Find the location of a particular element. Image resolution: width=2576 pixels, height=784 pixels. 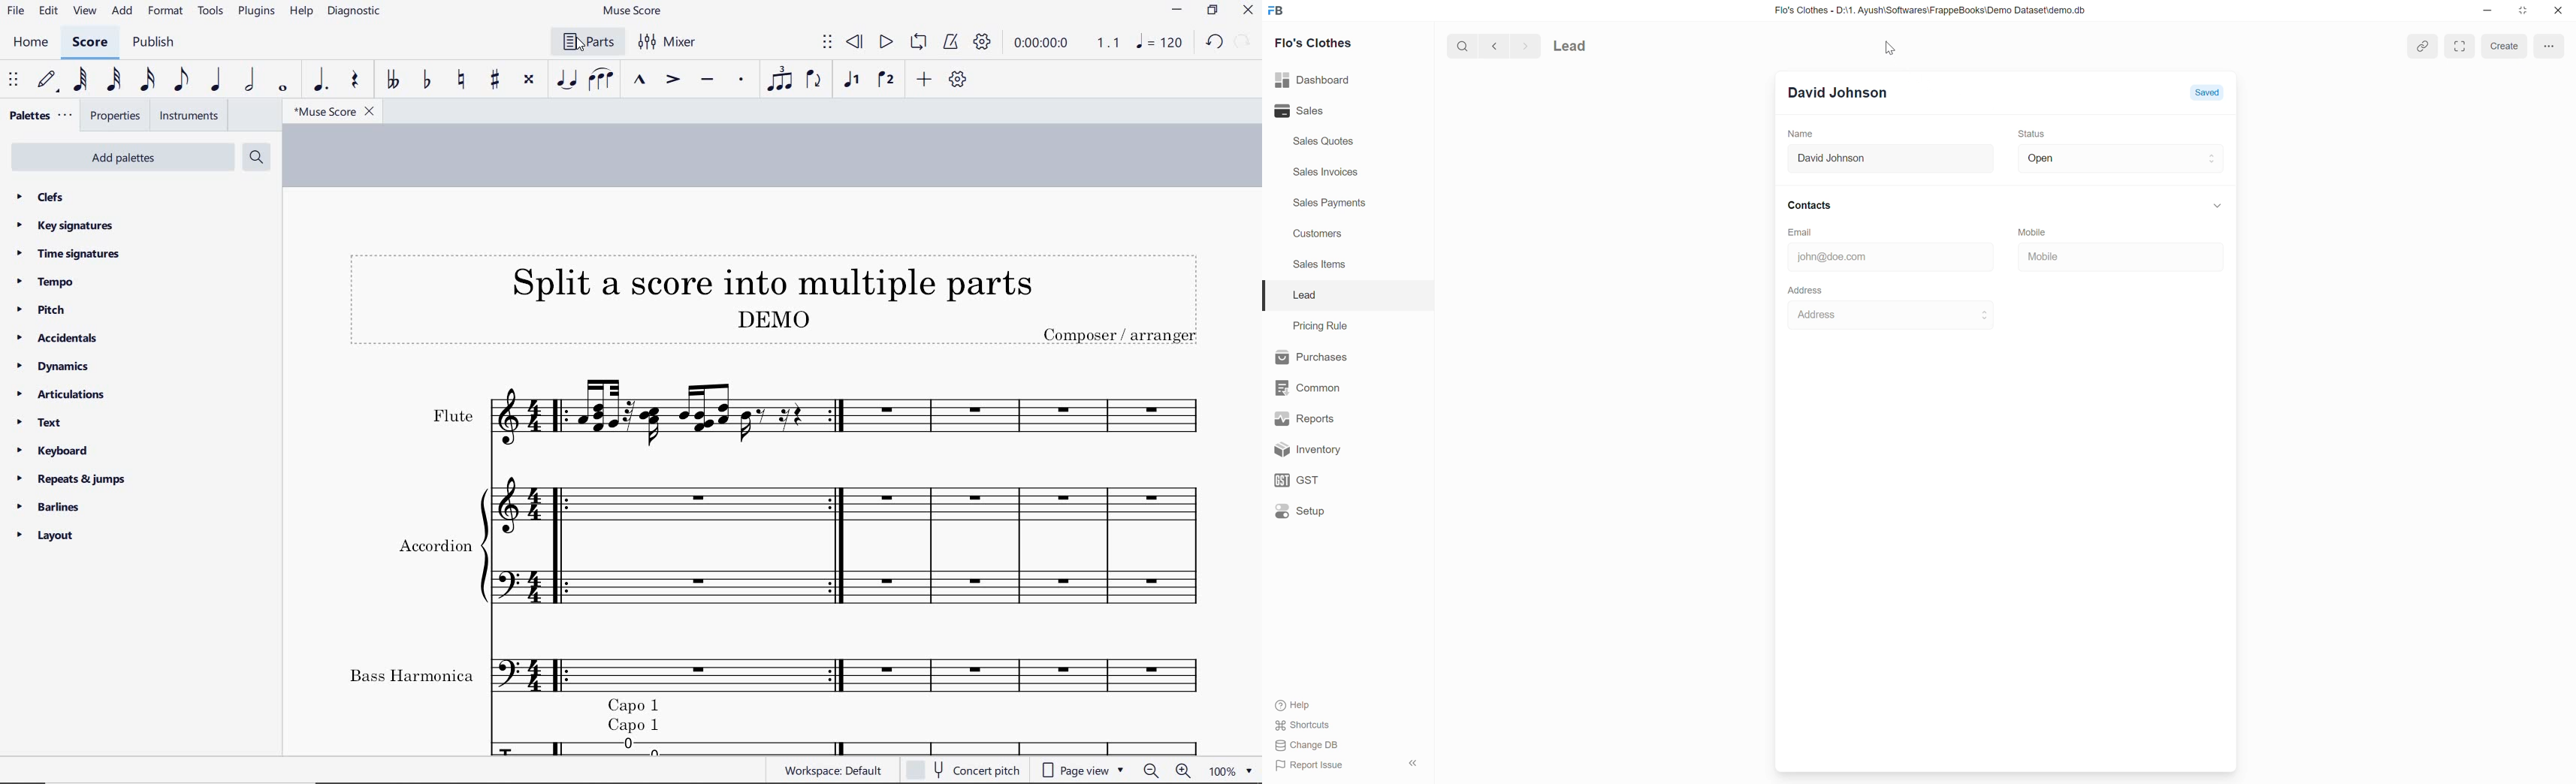

Saved is located at coordinates (2210, 92).